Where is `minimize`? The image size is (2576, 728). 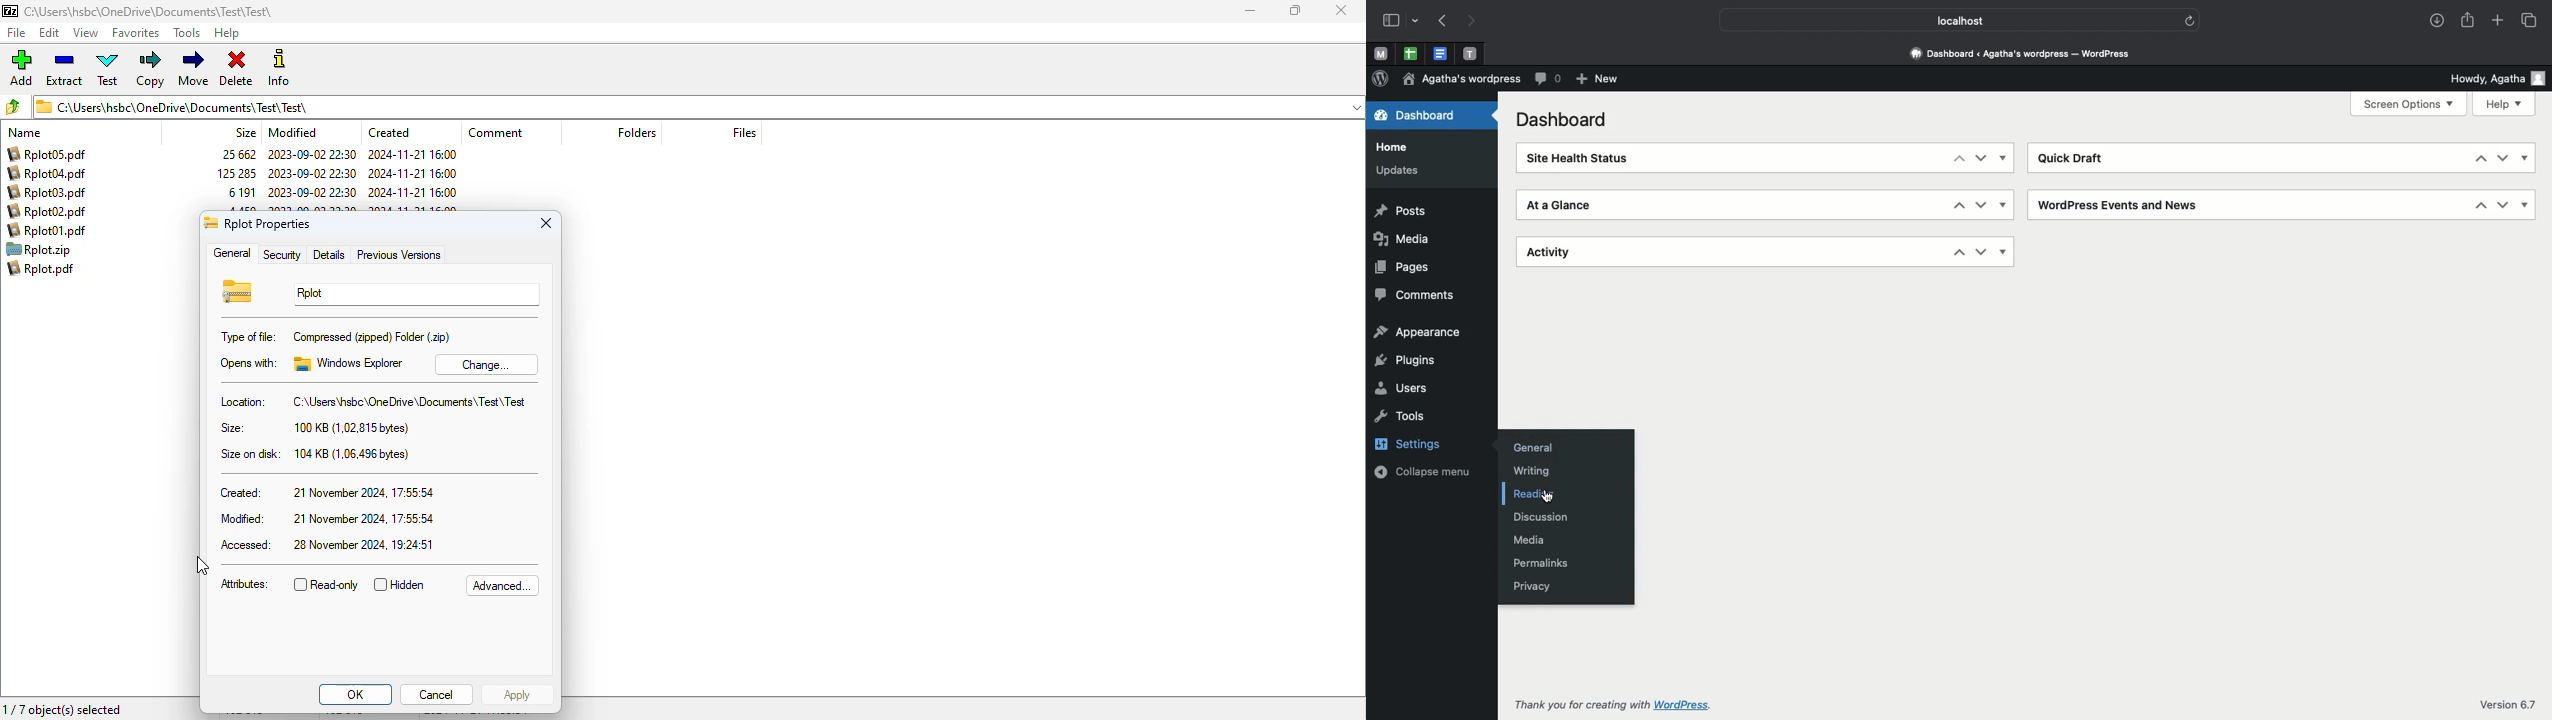 minimize is located at coordinates (1250, 11).